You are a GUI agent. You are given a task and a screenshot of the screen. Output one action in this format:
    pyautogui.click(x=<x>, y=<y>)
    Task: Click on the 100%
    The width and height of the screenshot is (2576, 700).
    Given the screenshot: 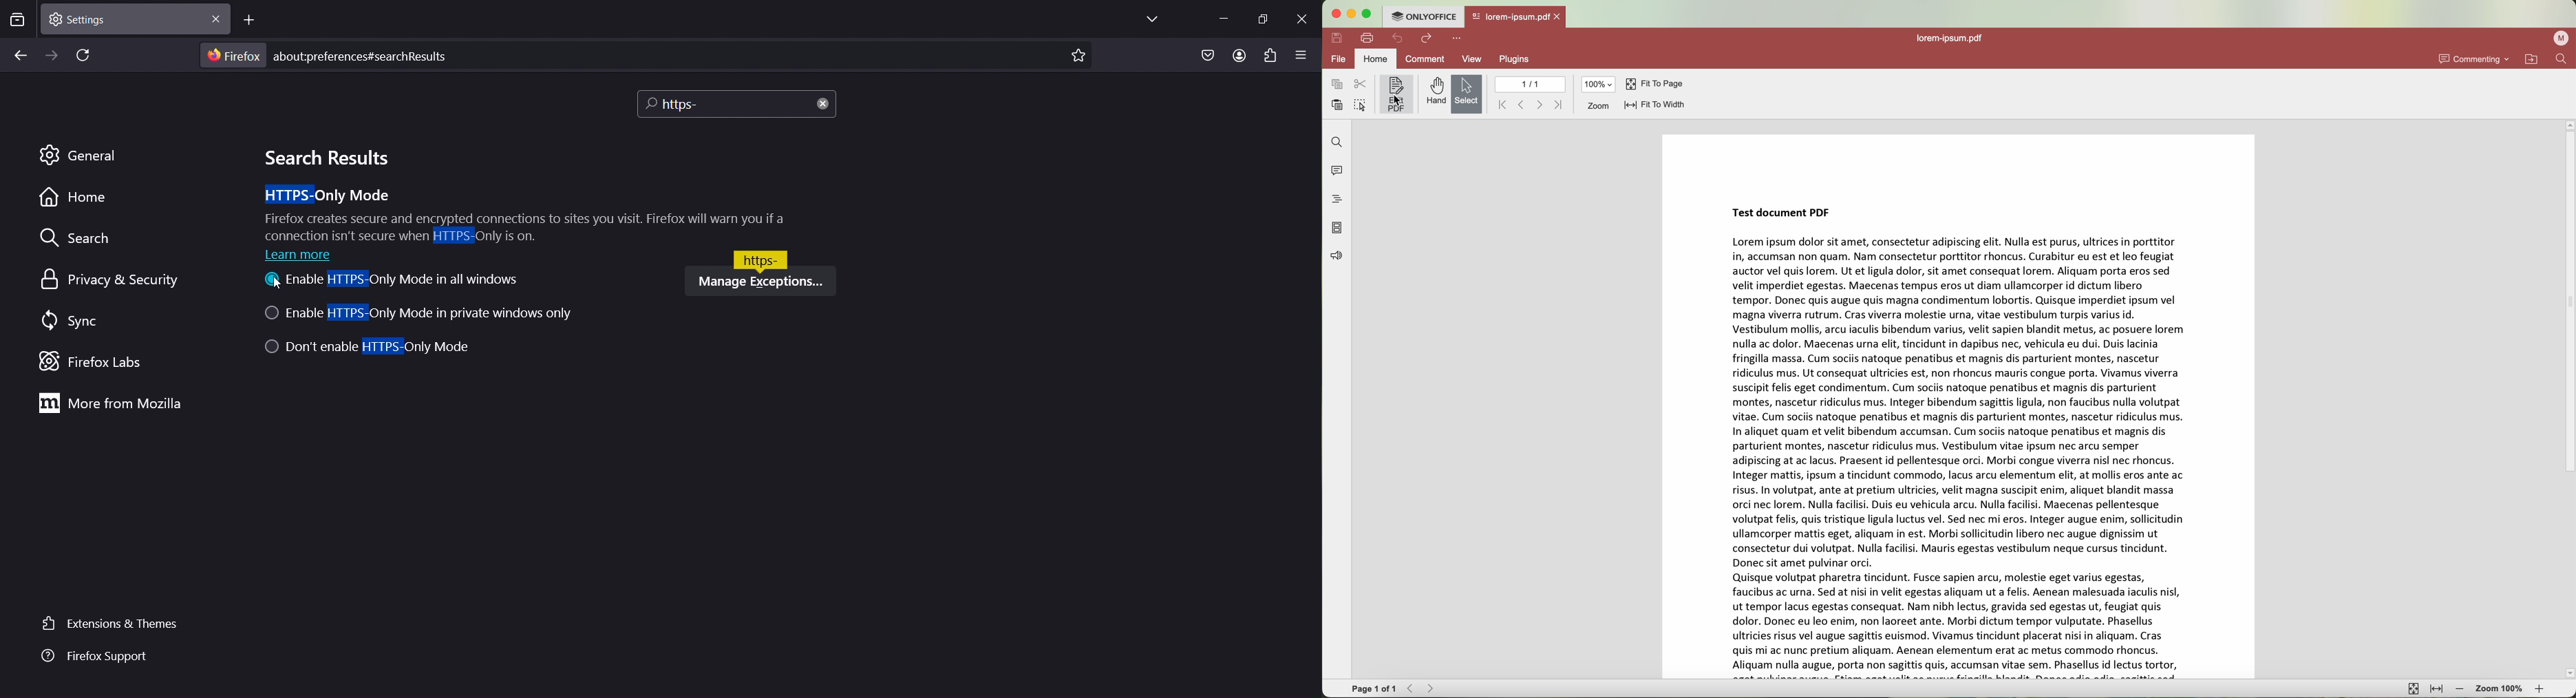 What is the action you would take?
    pyautogui.click(x=1597, y=84)
    